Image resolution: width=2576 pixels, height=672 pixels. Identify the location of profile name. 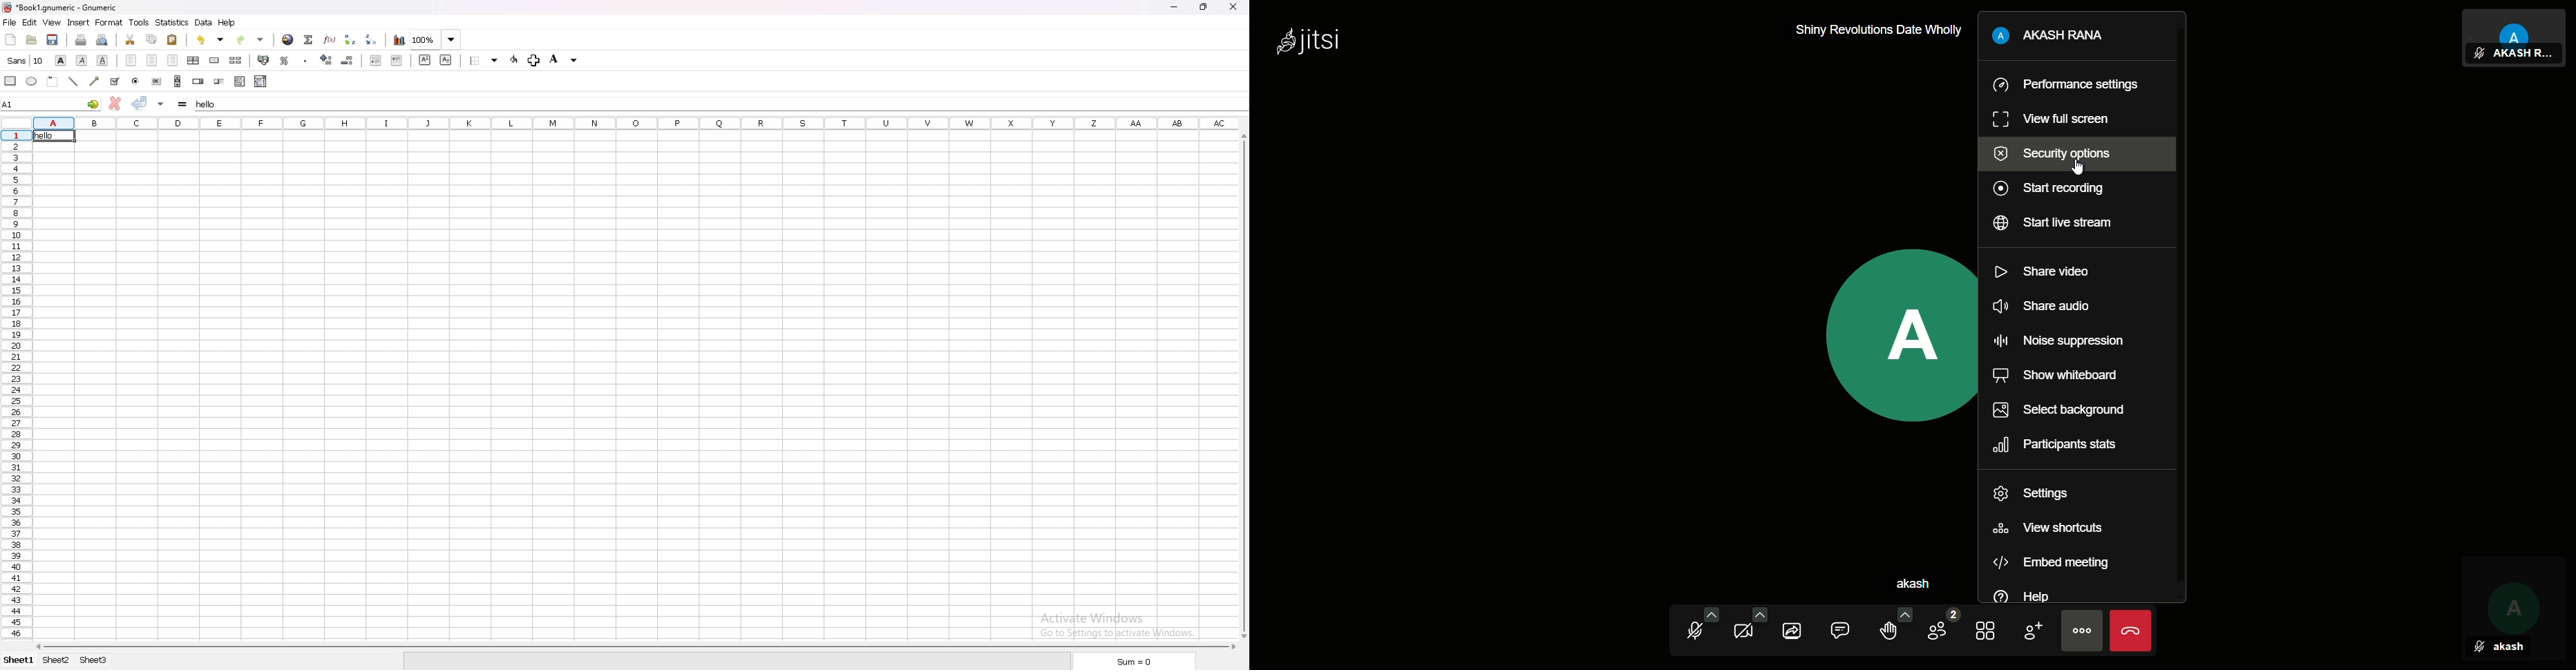
(2049, 37).